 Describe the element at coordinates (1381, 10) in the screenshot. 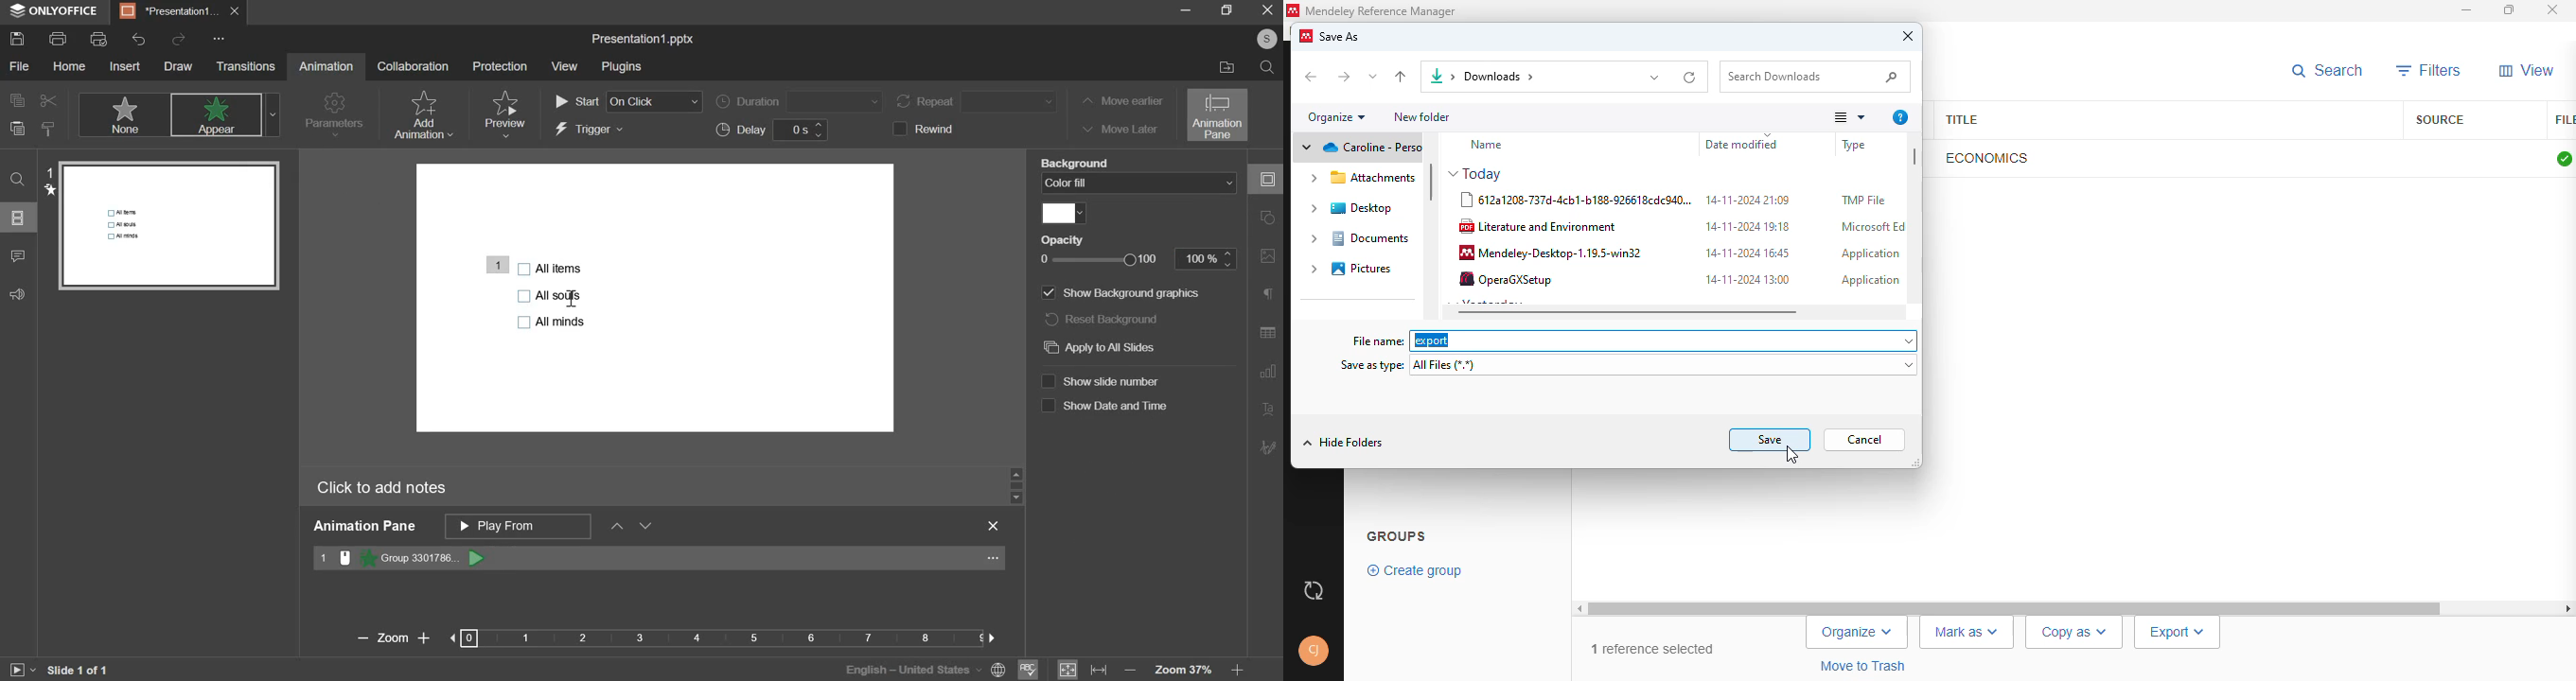

I see `mendeley reference manager` at that location.